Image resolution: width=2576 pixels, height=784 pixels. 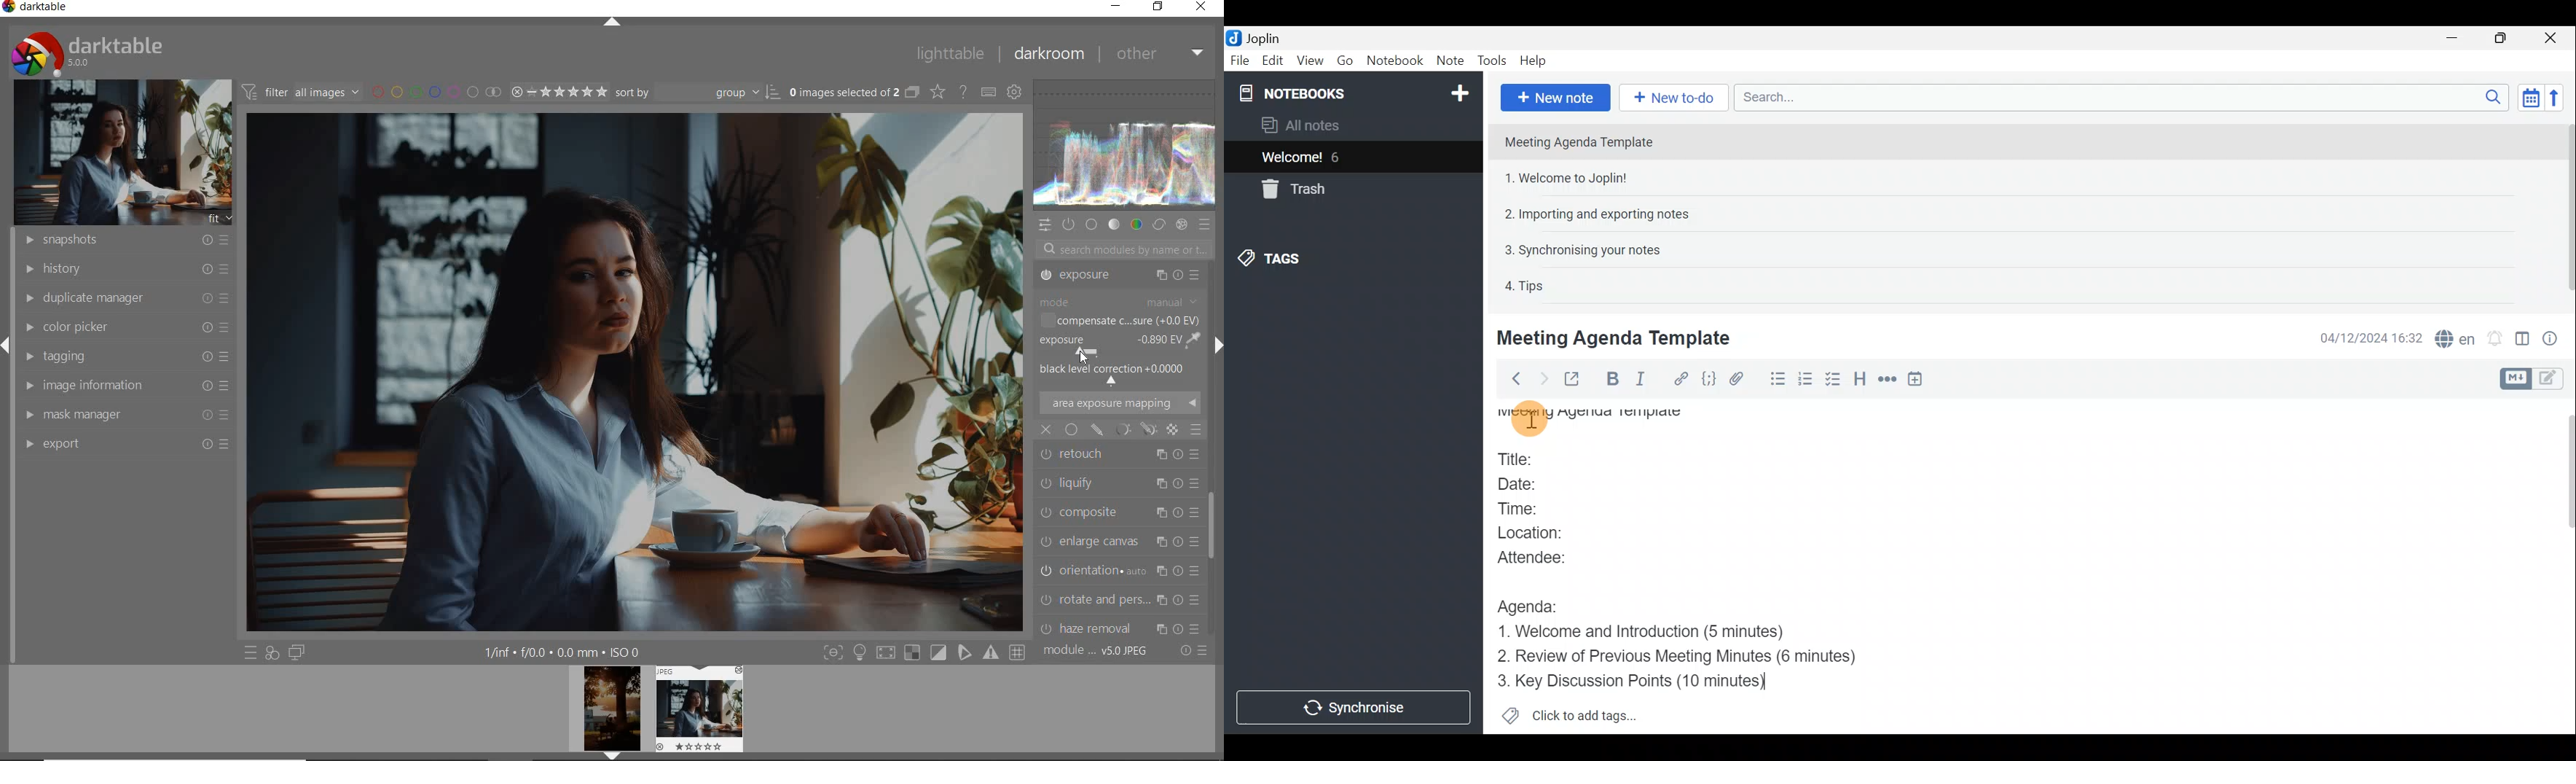 What do you see at coordinates (1589, 712) in the screenshot?
I see `Click to add tags` at bounding box center [1589, 712].